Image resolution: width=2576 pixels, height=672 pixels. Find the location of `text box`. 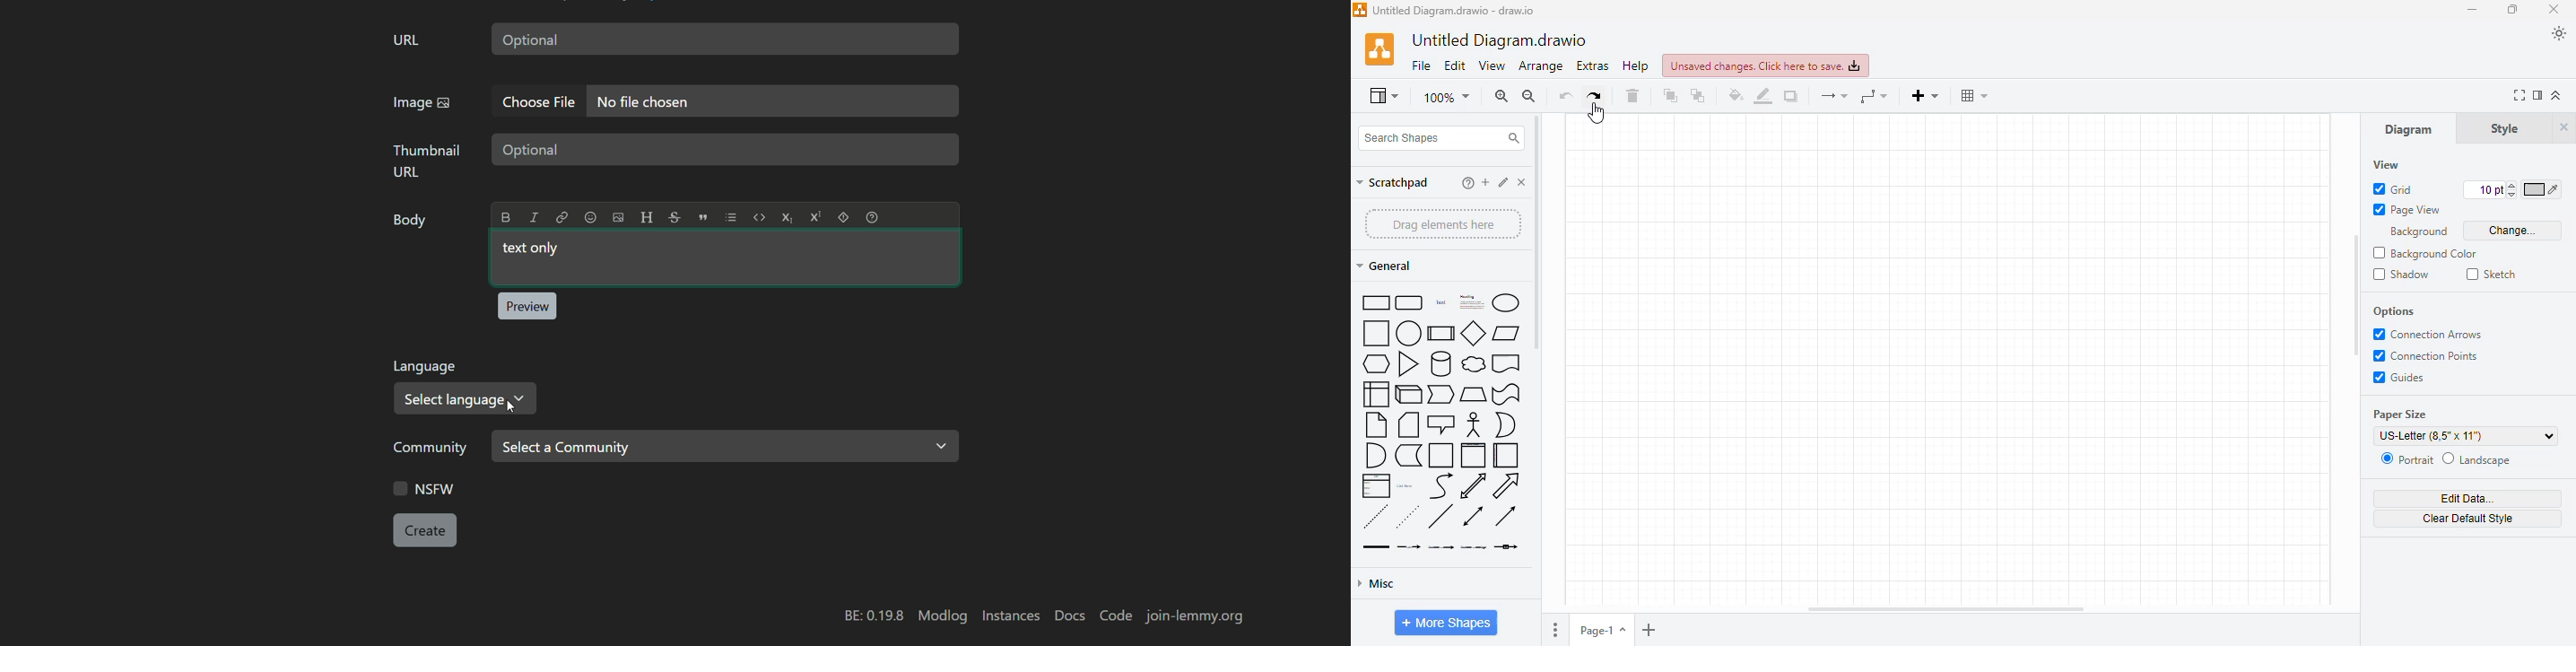

text box is located at coordinates (726, 39).